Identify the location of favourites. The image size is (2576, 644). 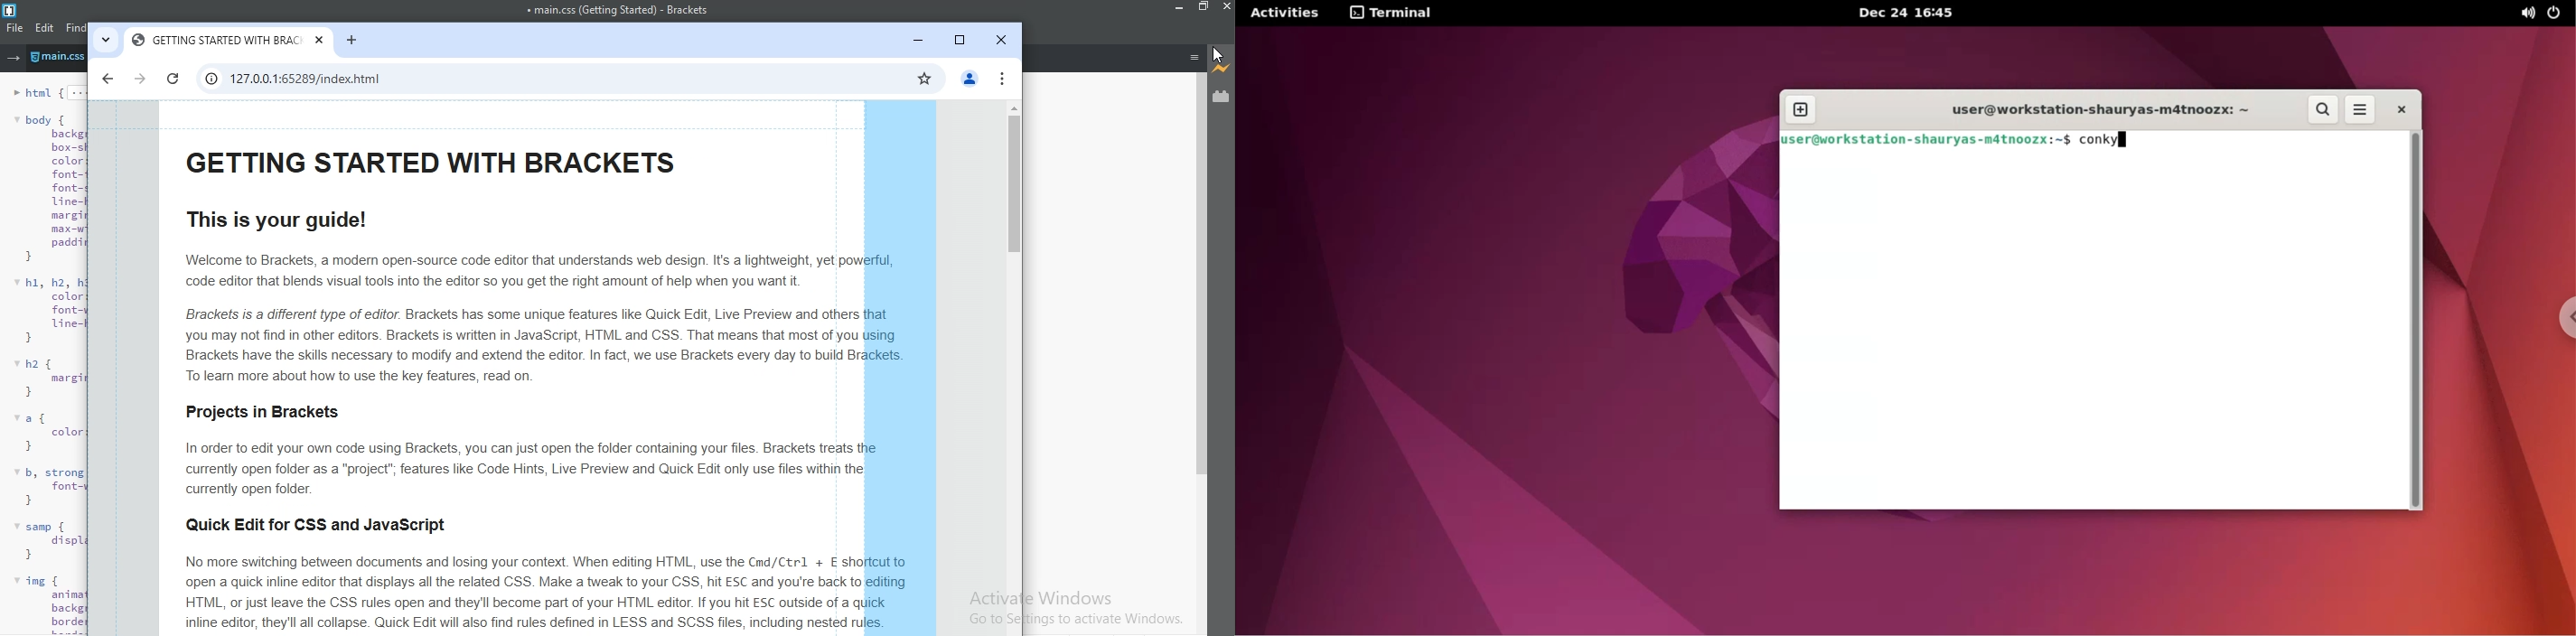
(924, 77).